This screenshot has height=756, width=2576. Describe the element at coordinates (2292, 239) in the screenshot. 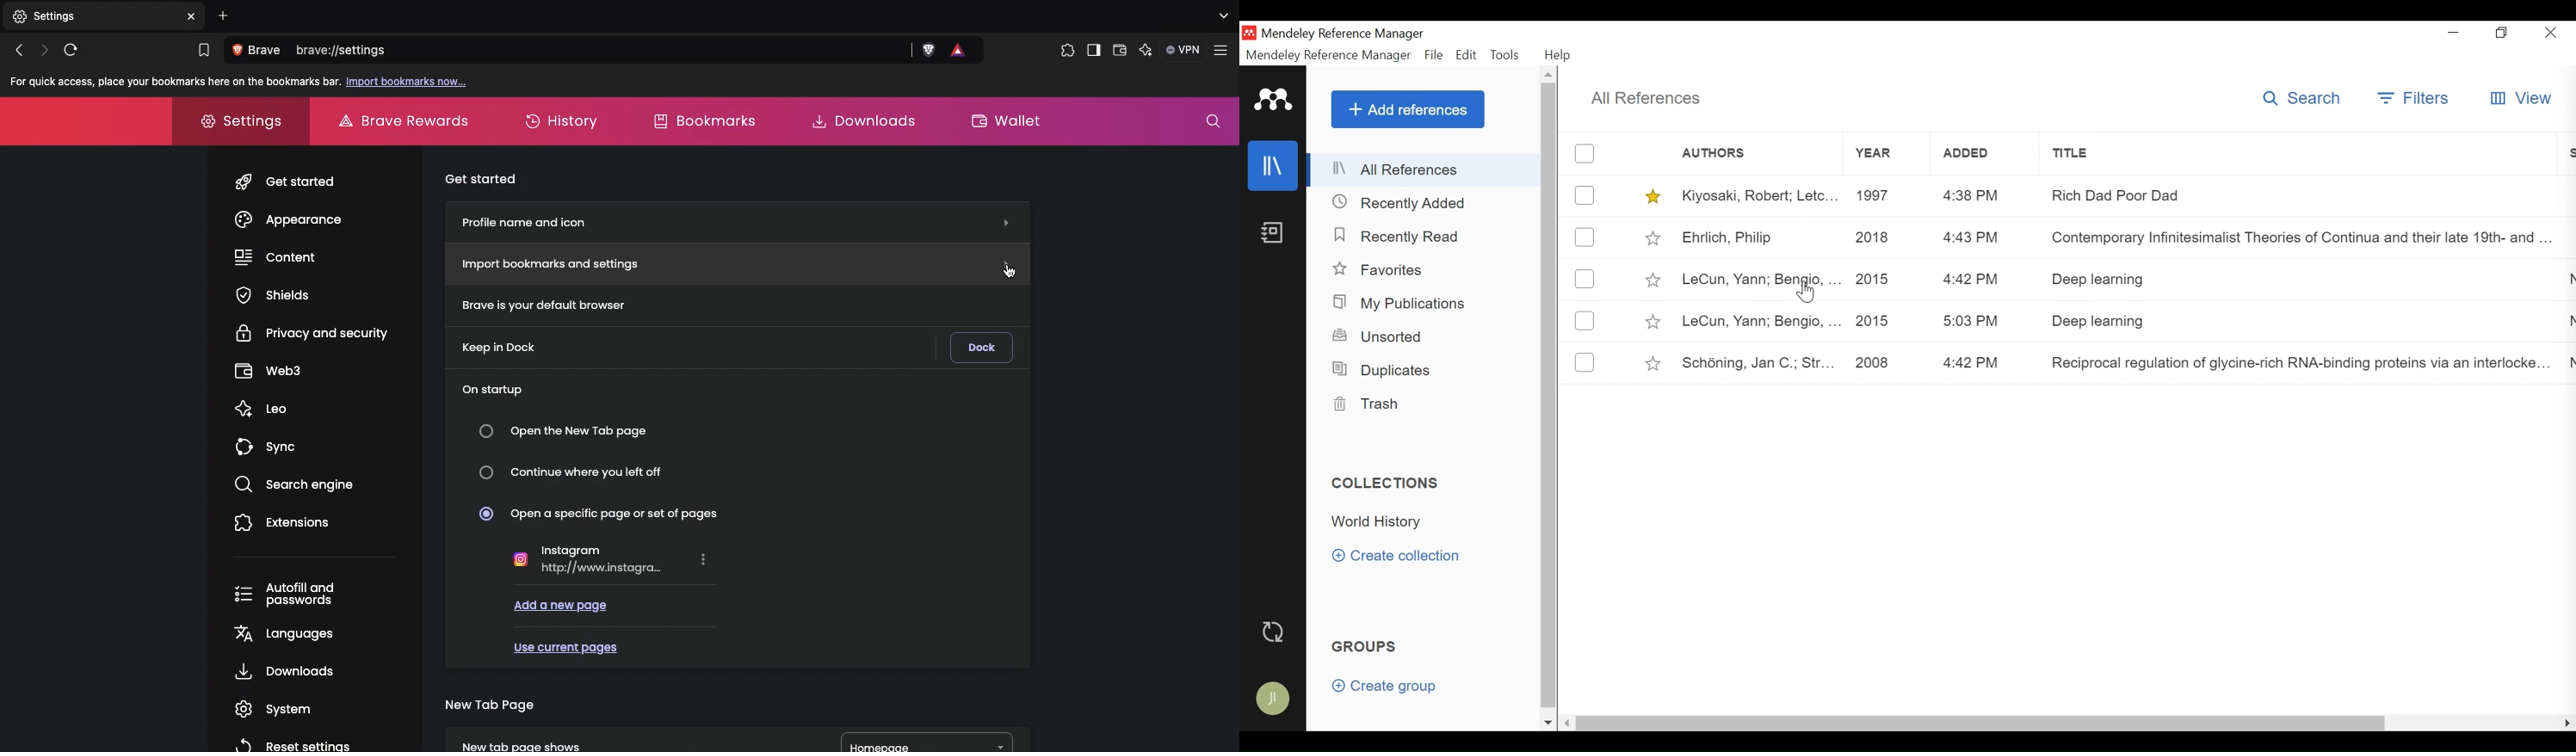

I see `Contemporary Infinitesimalist Theories of Continua and their late 19th- and ...` at that location.